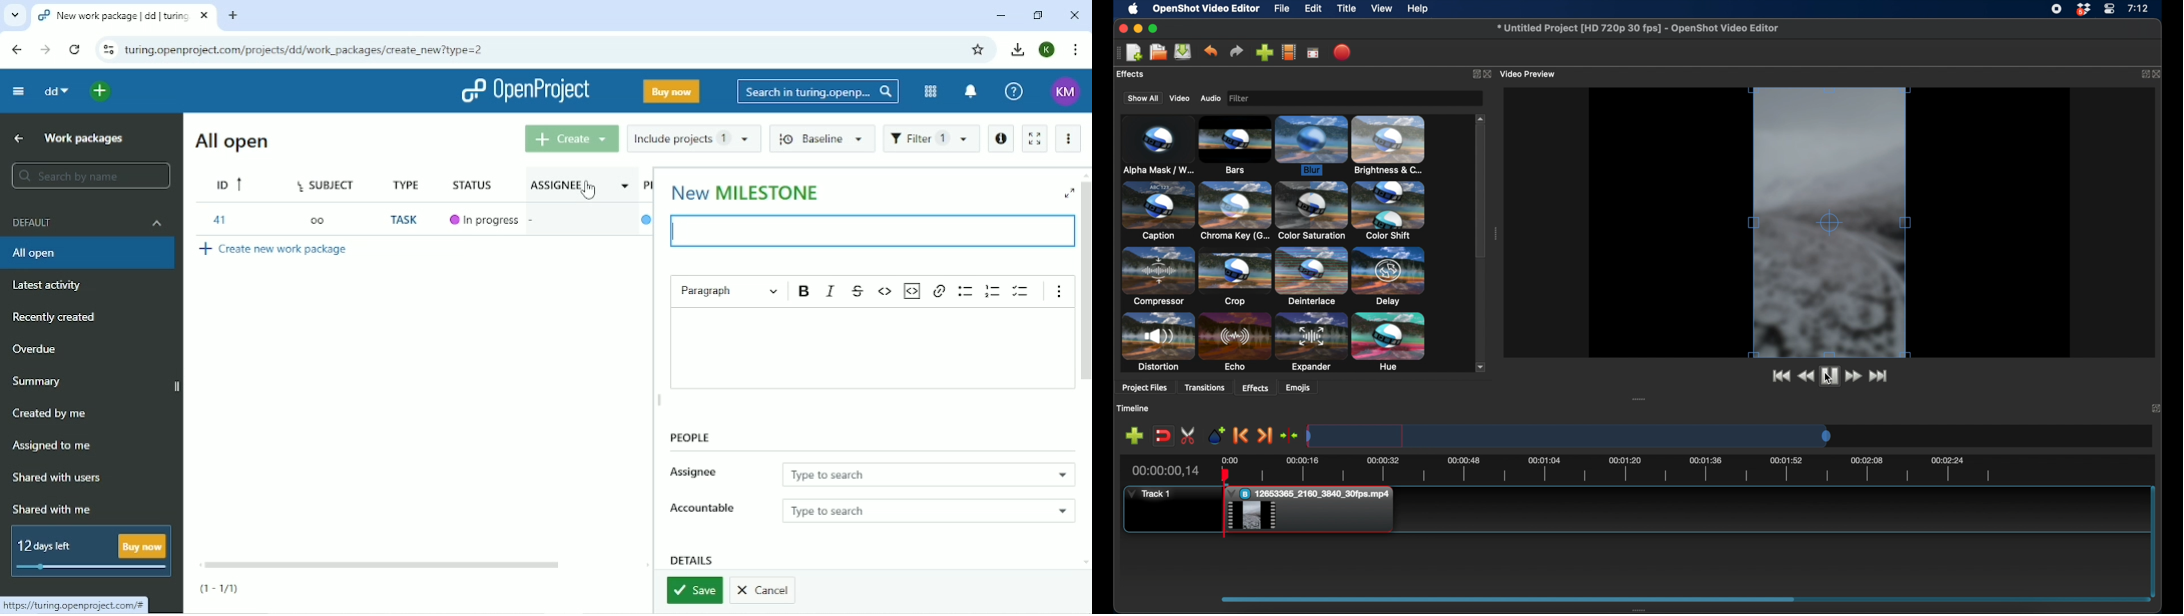 The width and height of the screenshot is (2184, 616). What do you see at coordinates (1753, 221) in the screenshot?
I see `resize handle` at bounding box center [1753, 221].